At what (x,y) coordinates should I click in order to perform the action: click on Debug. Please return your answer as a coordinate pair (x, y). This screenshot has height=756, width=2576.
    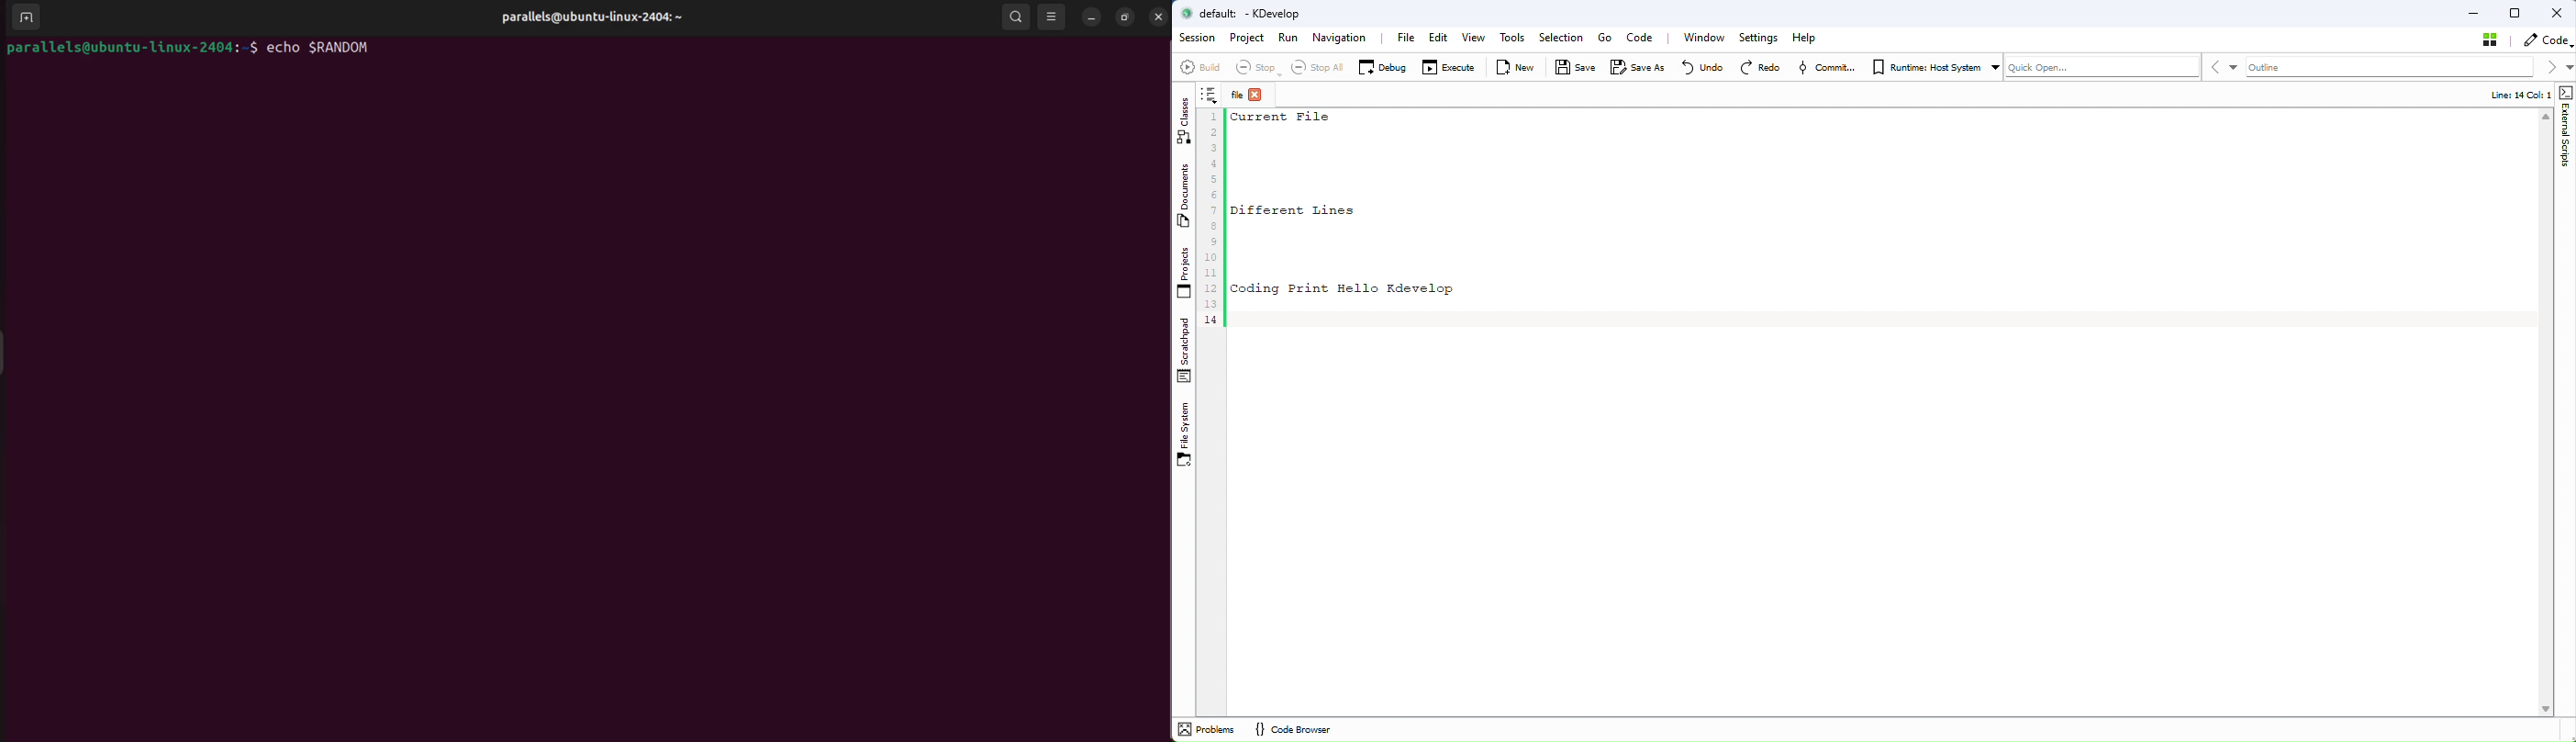
    Looking at the image, I should click on (1382, 66).